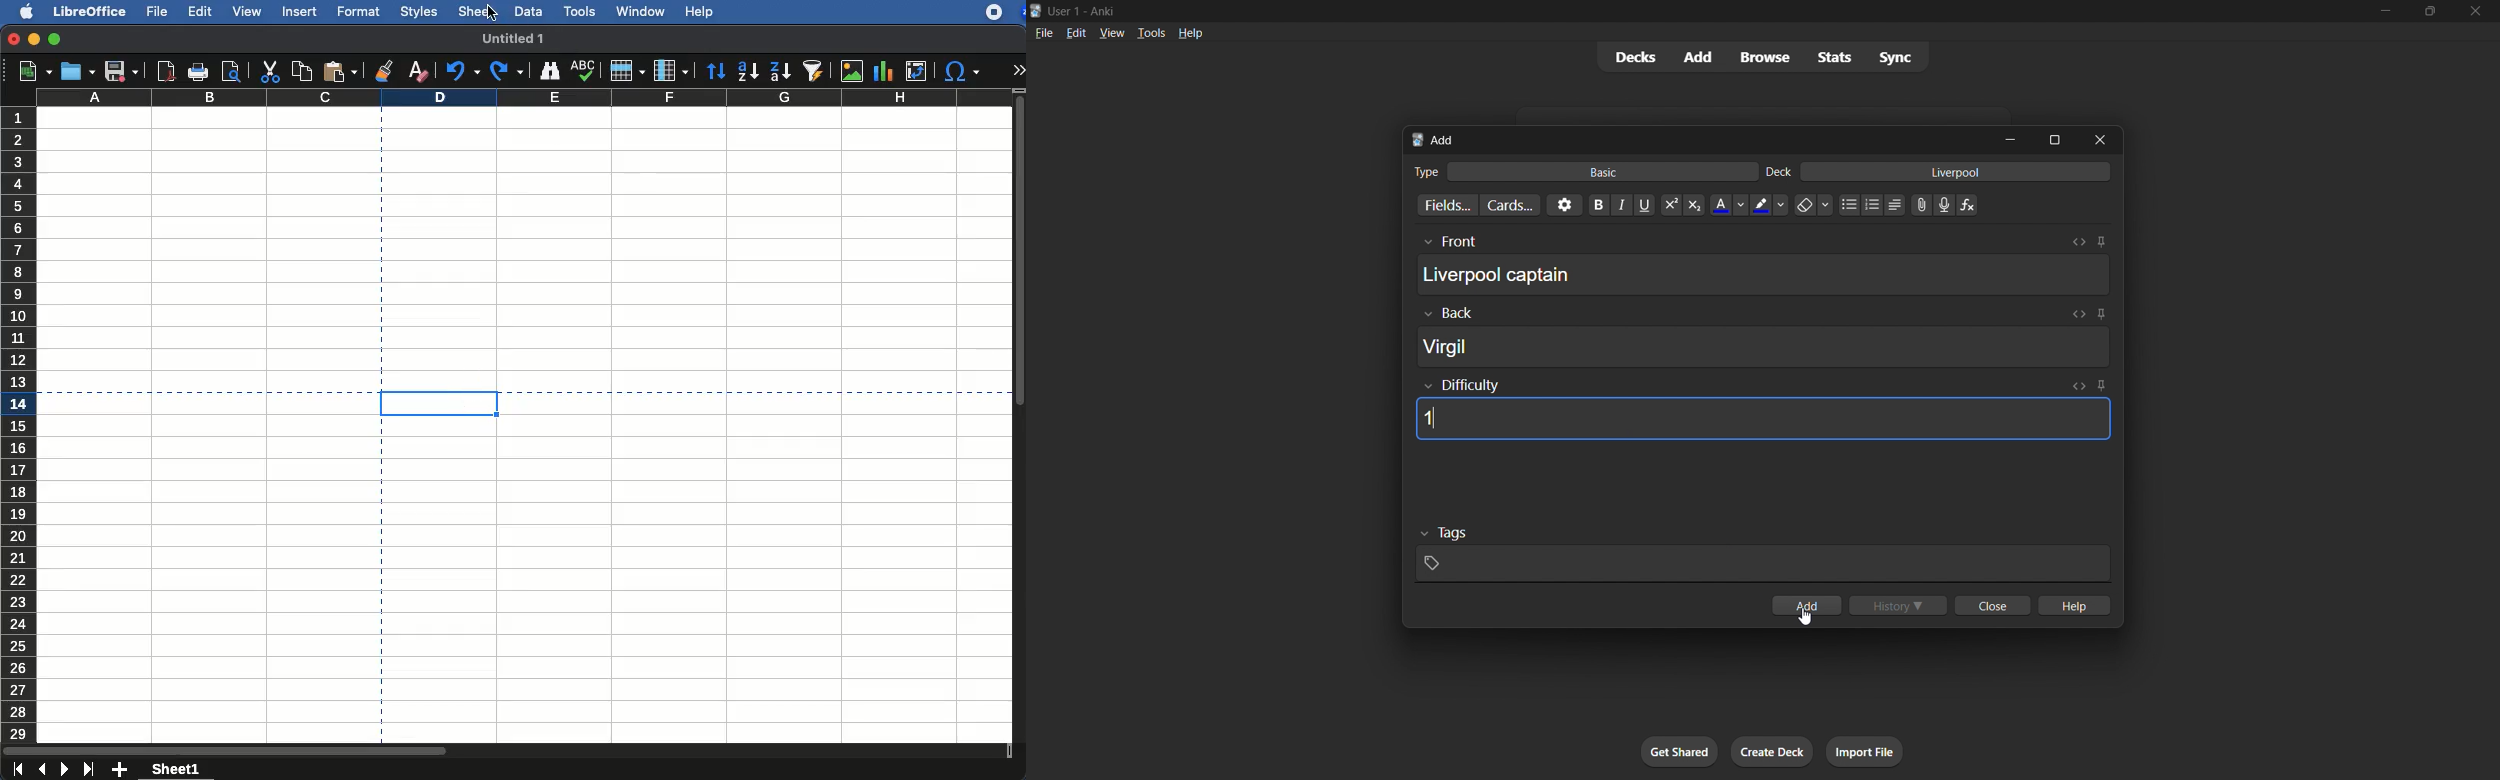  I want to click on clear formatting, so click(417, 68).